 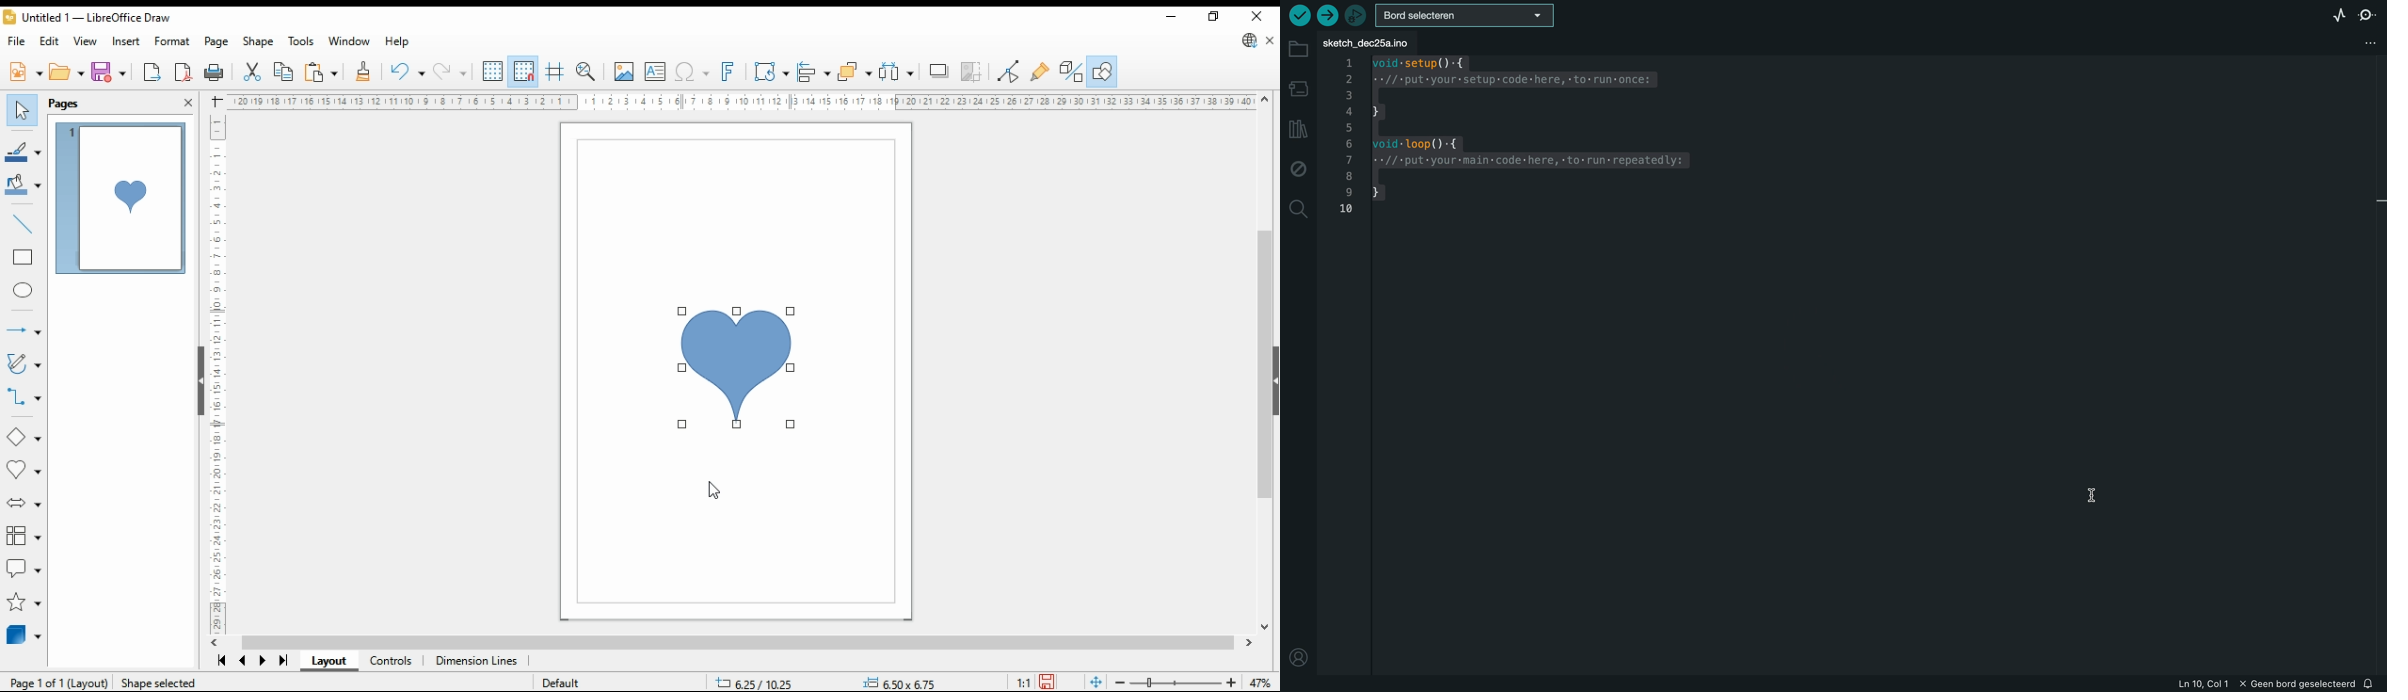 What do you see at coordinates (771, 71) in the screenshot?
I see `transformations` at bounding box center [771, 71].